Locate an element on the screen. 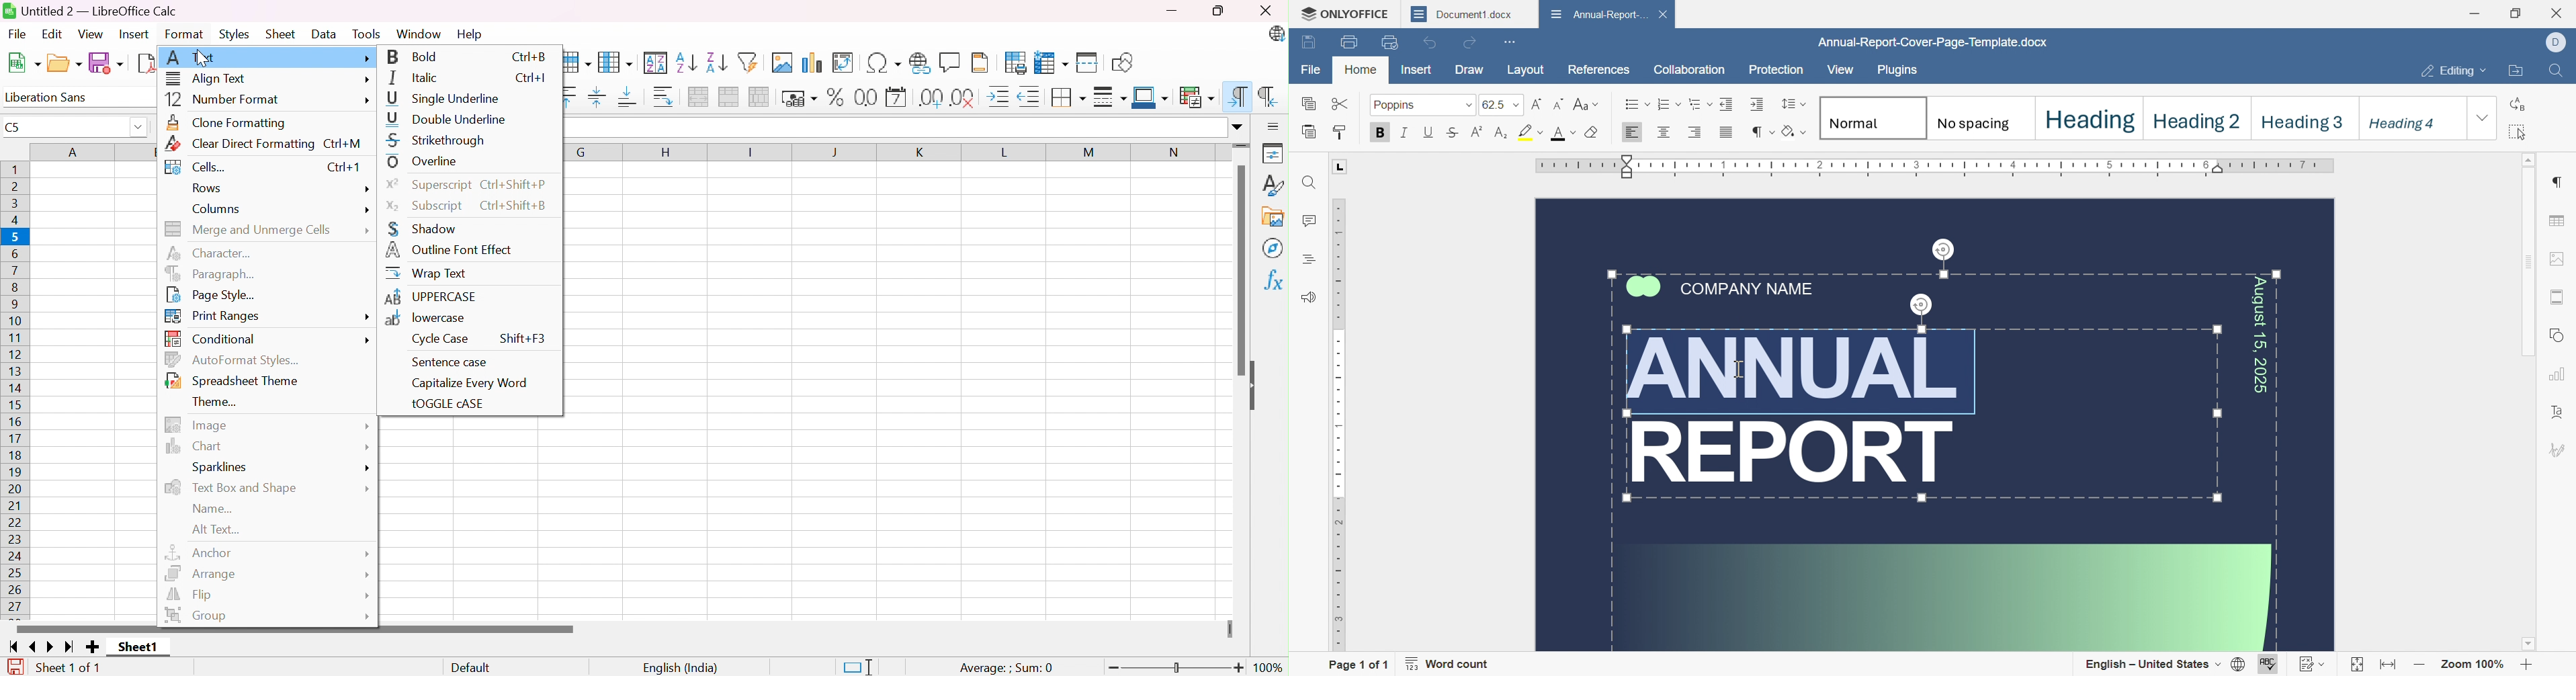 This screenshot has width=2576, height=700. Border Color is located at coordinates (1150, 97).